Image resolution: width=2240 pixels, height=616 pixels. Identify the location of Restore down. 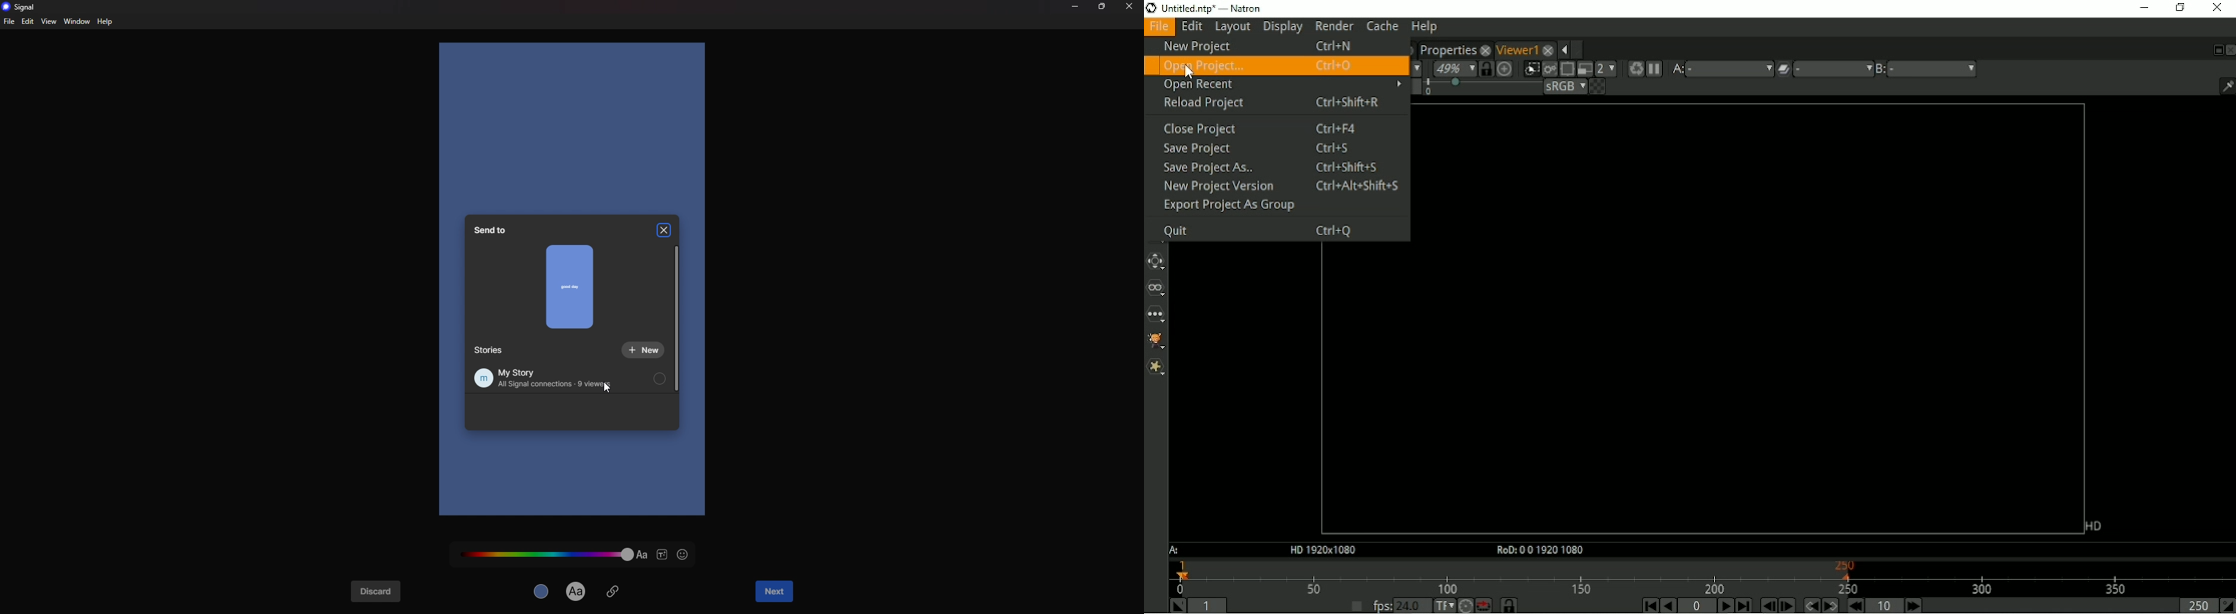
(2179, 8).